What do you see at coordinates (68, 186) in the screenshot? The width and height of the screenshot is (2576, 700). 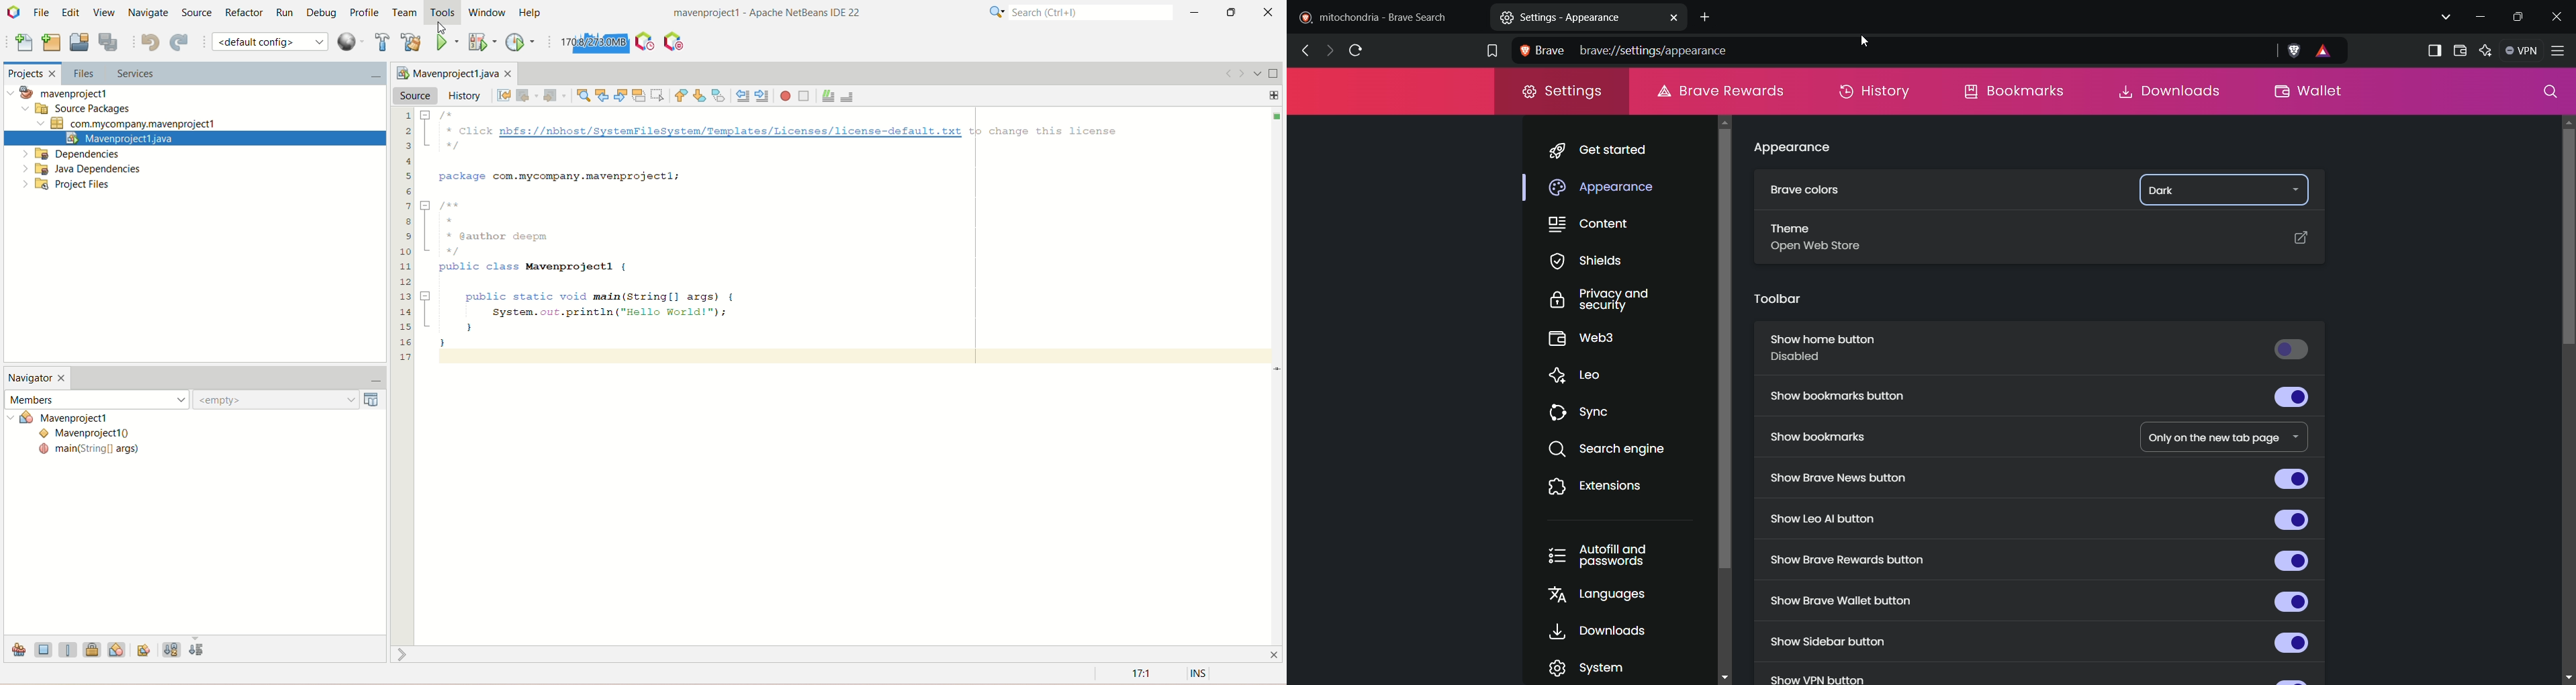 I see `project files` at bounding box center [68, 186].